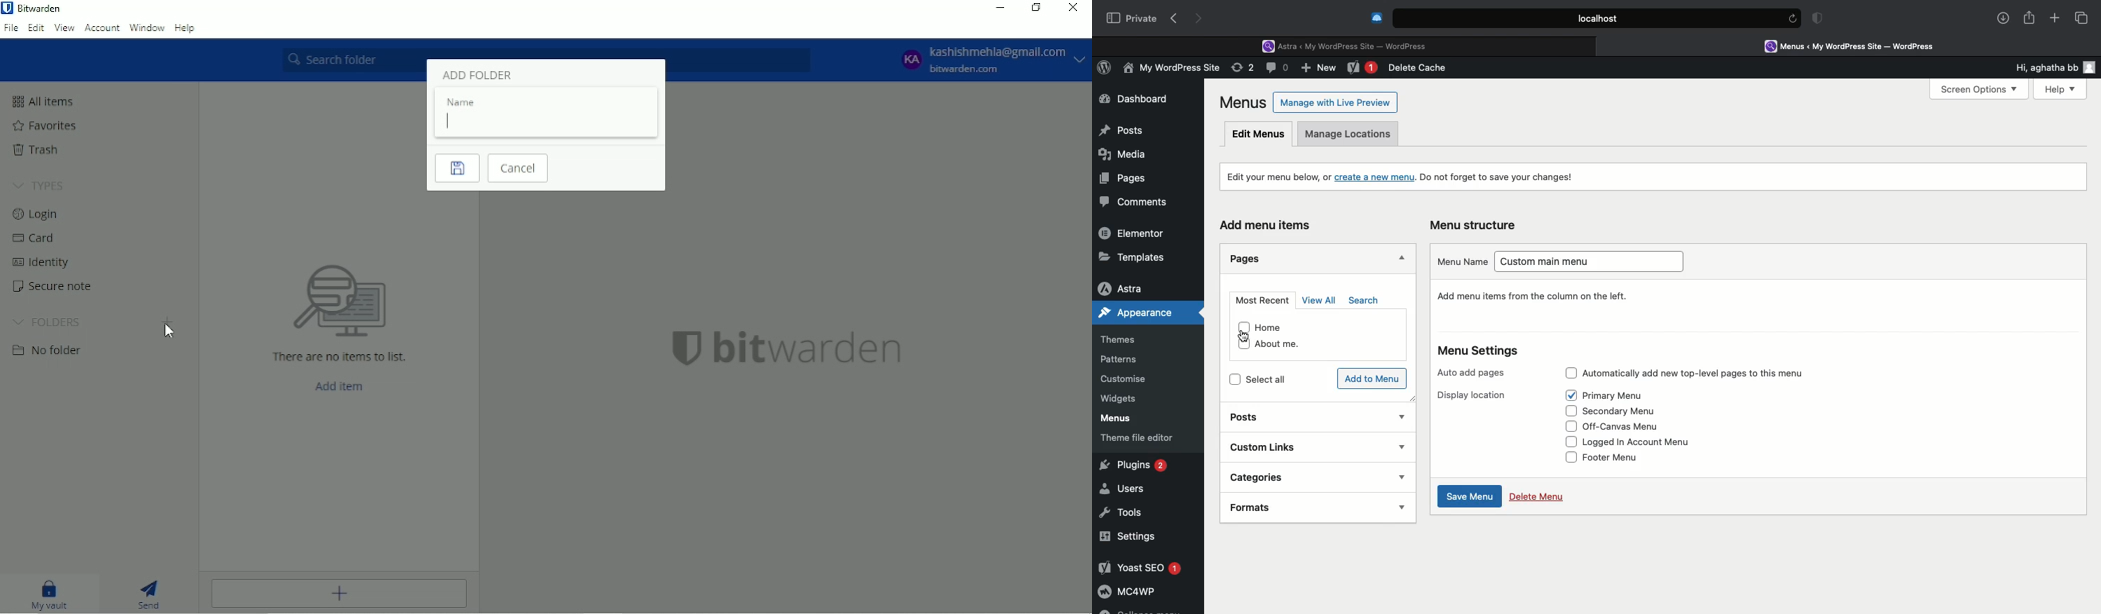 The width and height of the screenshot is (2128, 616). What do you see at coordinates (1243, 335) in the screenshot?
I see `cursor` at bounding box center [1243, 335].